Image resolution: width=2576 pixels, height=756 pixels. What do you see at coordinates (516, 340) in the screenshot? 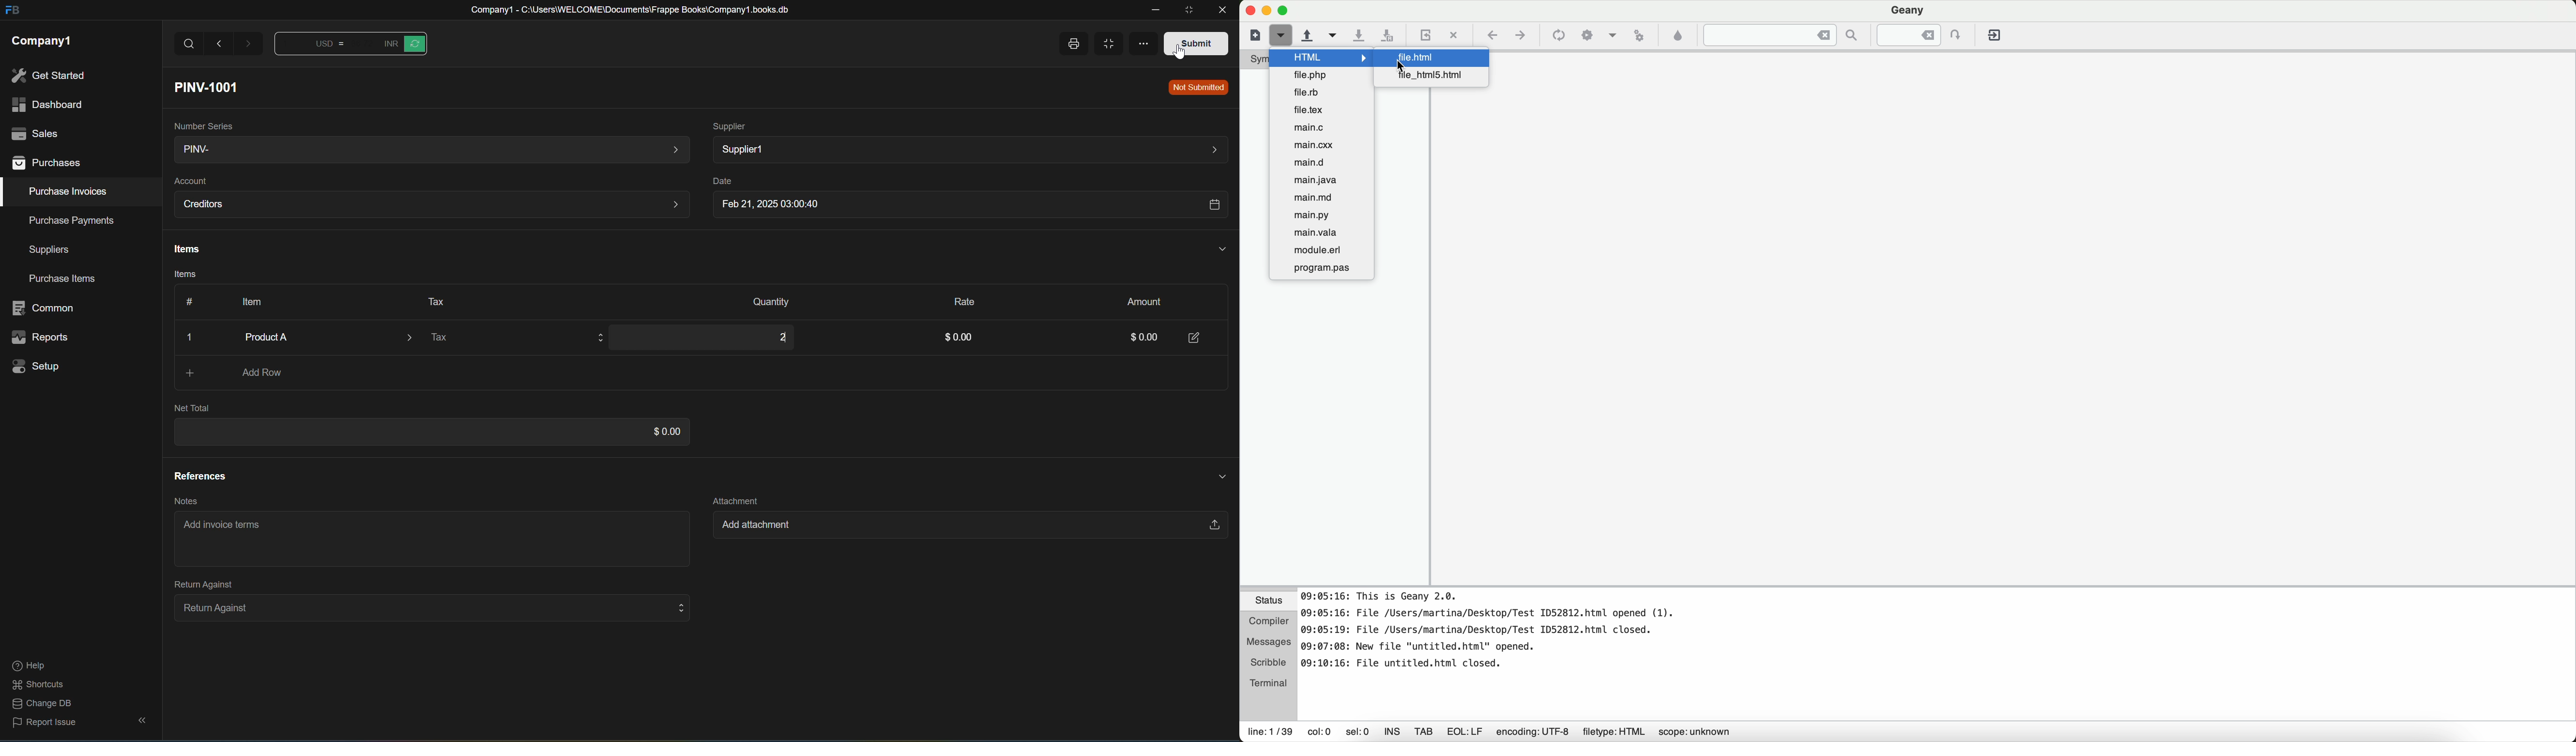
I see `Tax` at bounding box center [516, 340].